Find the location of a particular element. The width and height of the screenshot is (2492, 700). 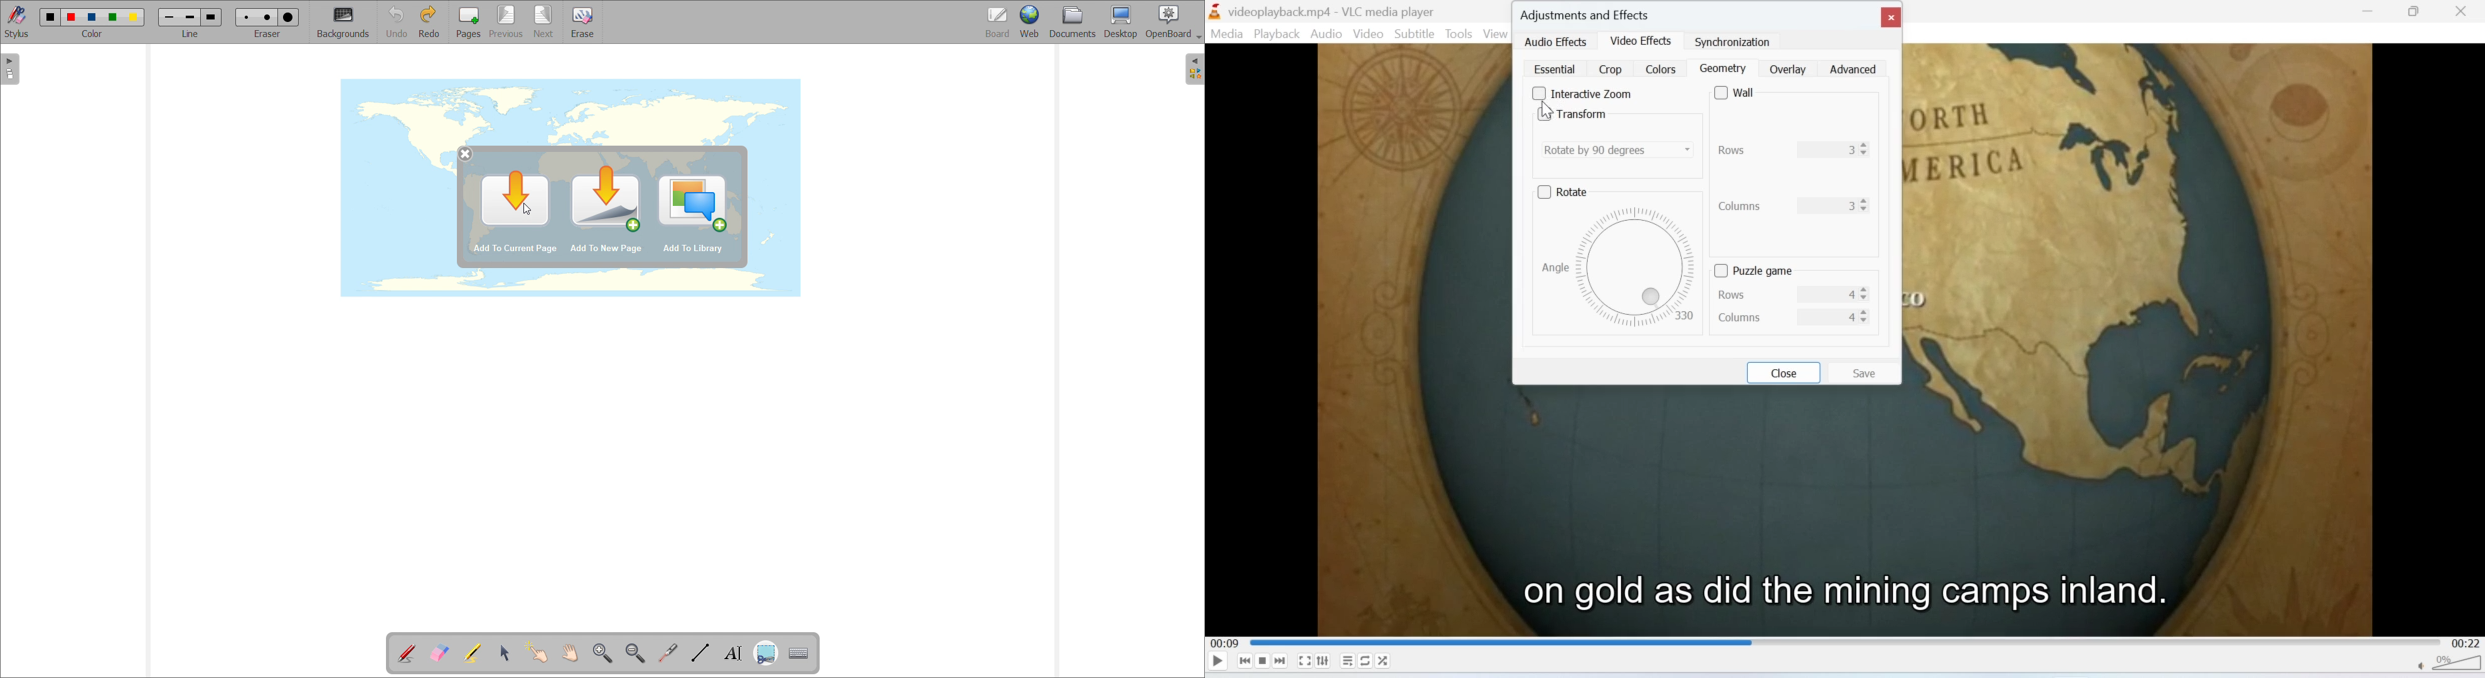

green is located at coordinates (112, 17).